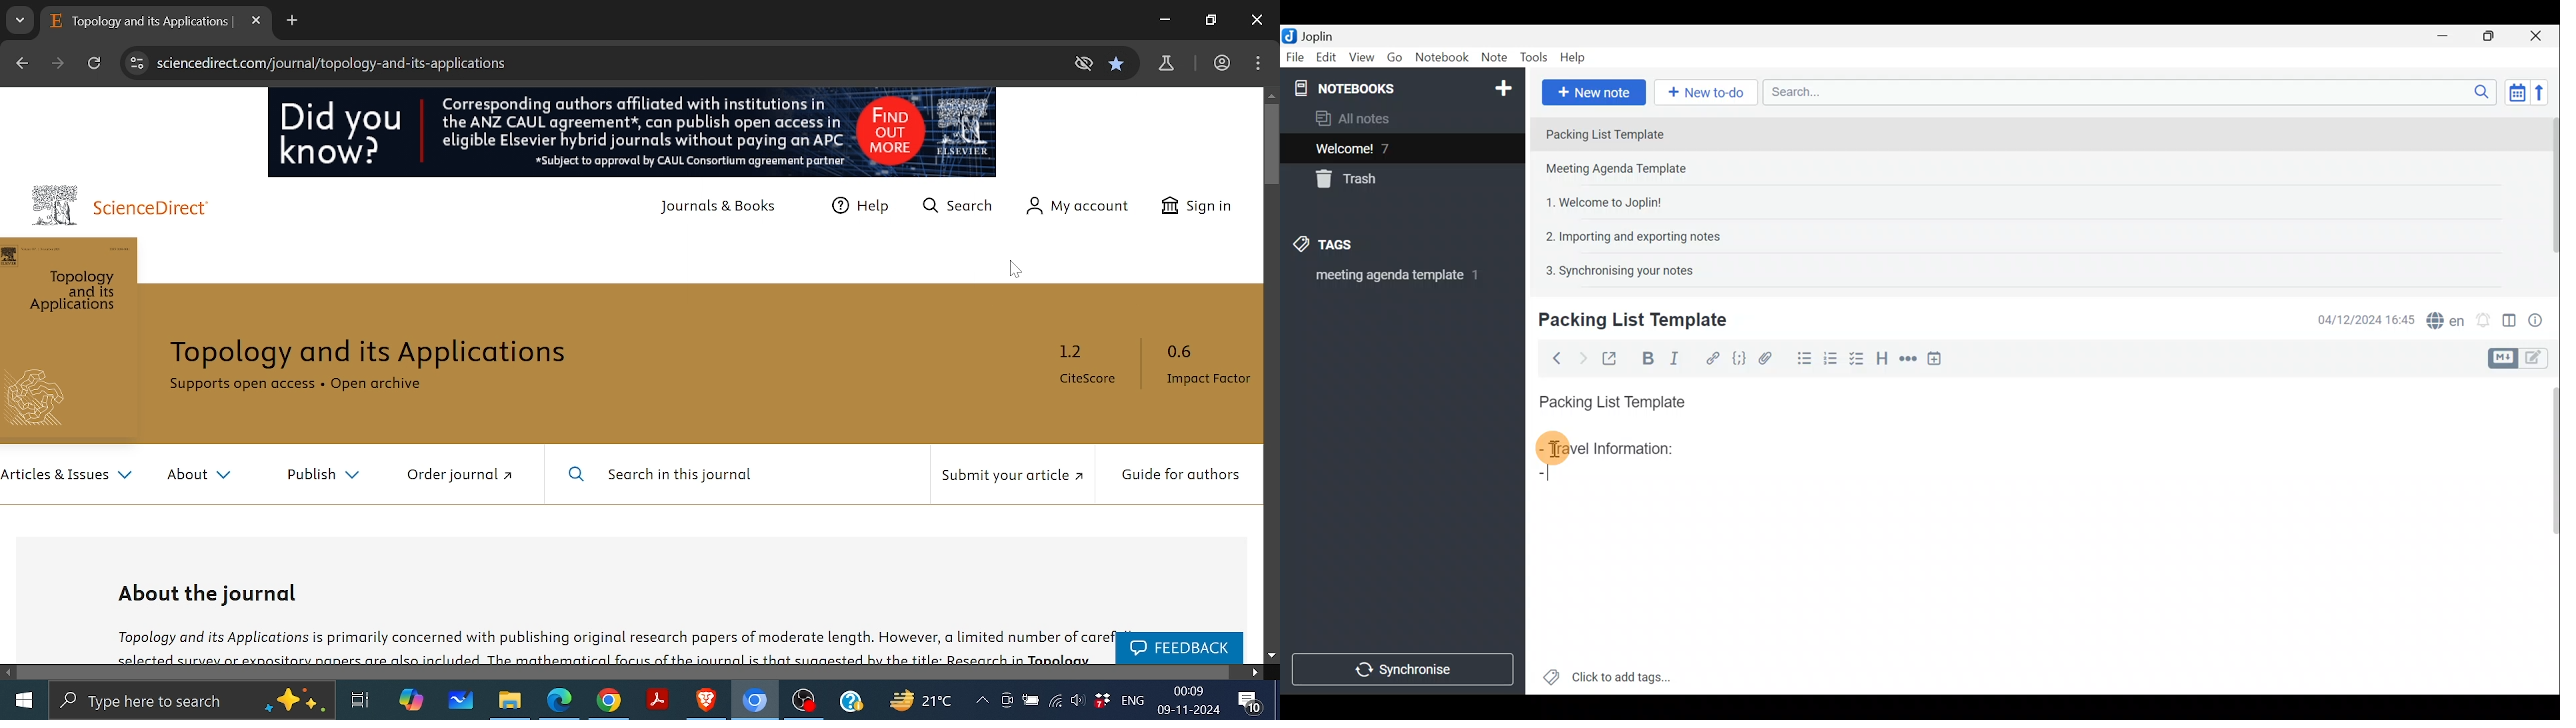 The height and width of the screenshot is (728, 2576). What do you see at coordinates (1609, 398) in the screenshot?
I see `Packing List Template` at bounding box center [1609, 398].